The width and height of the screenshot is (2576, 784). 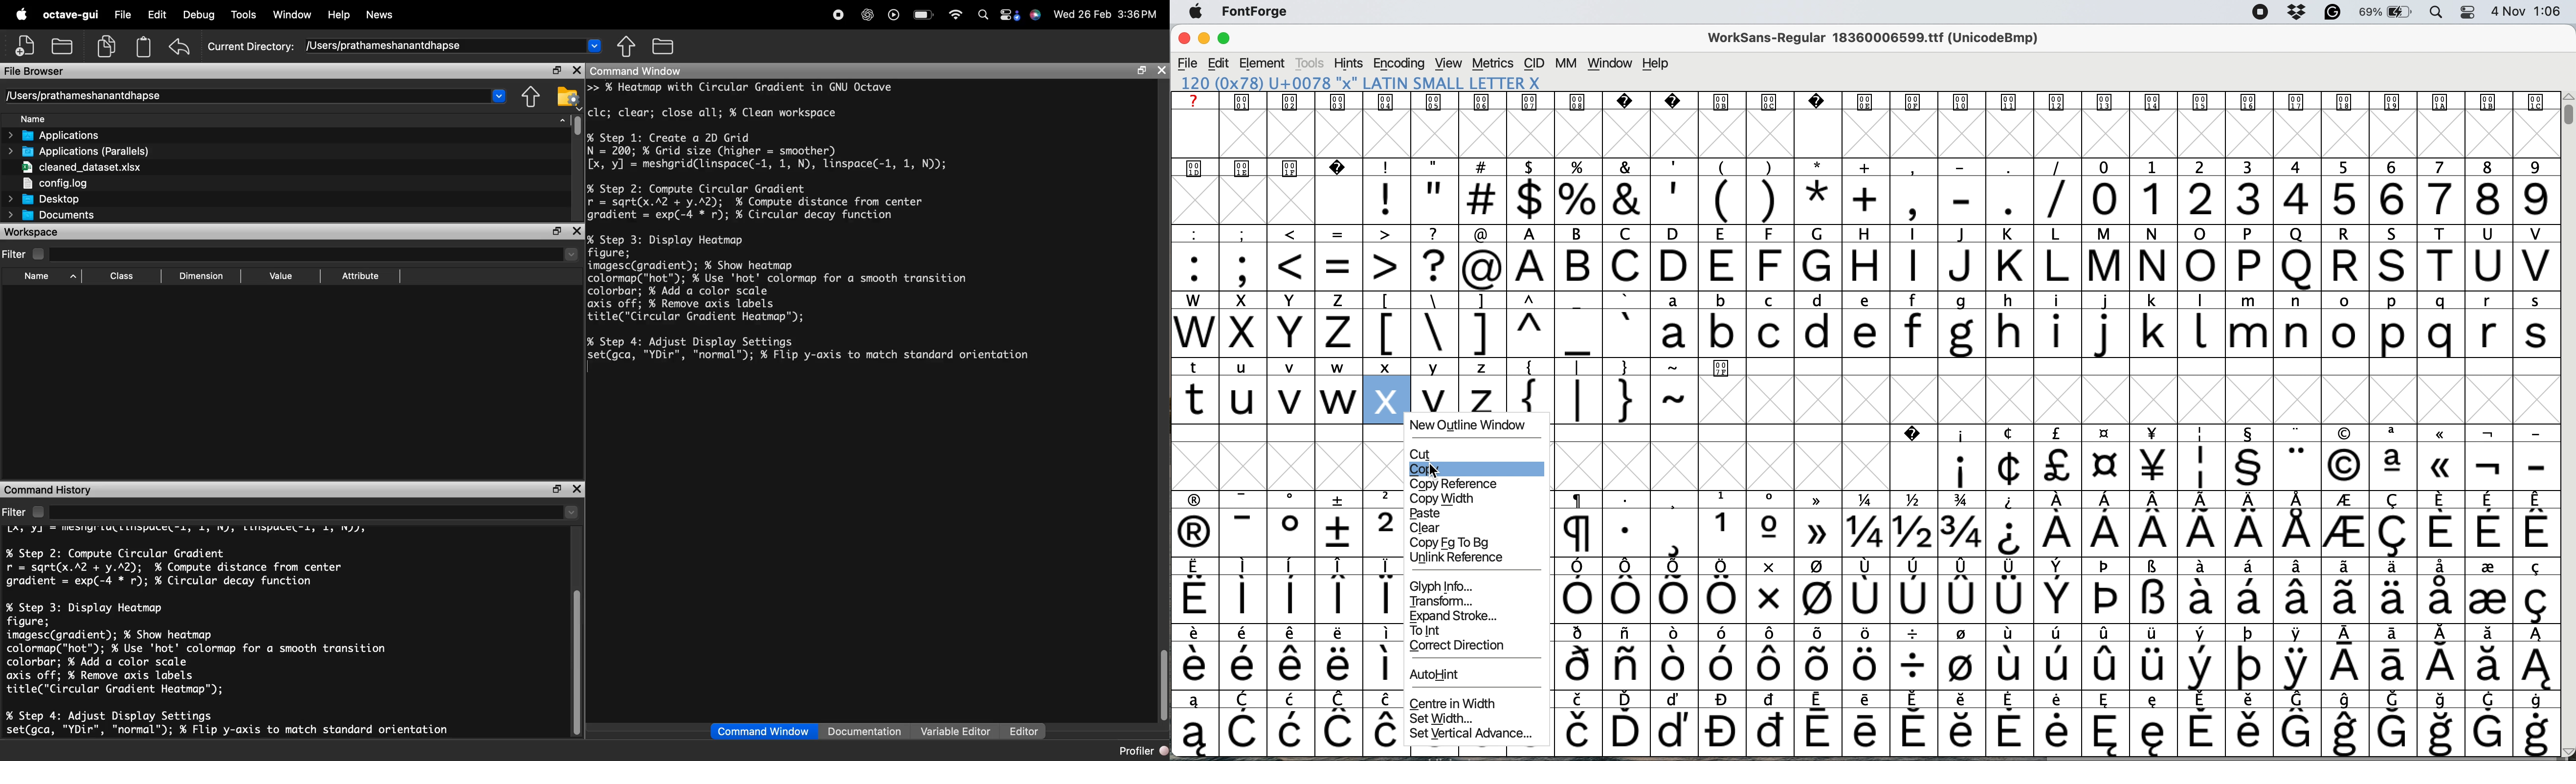 I want to click on control center, so click(x=2465, y=11).